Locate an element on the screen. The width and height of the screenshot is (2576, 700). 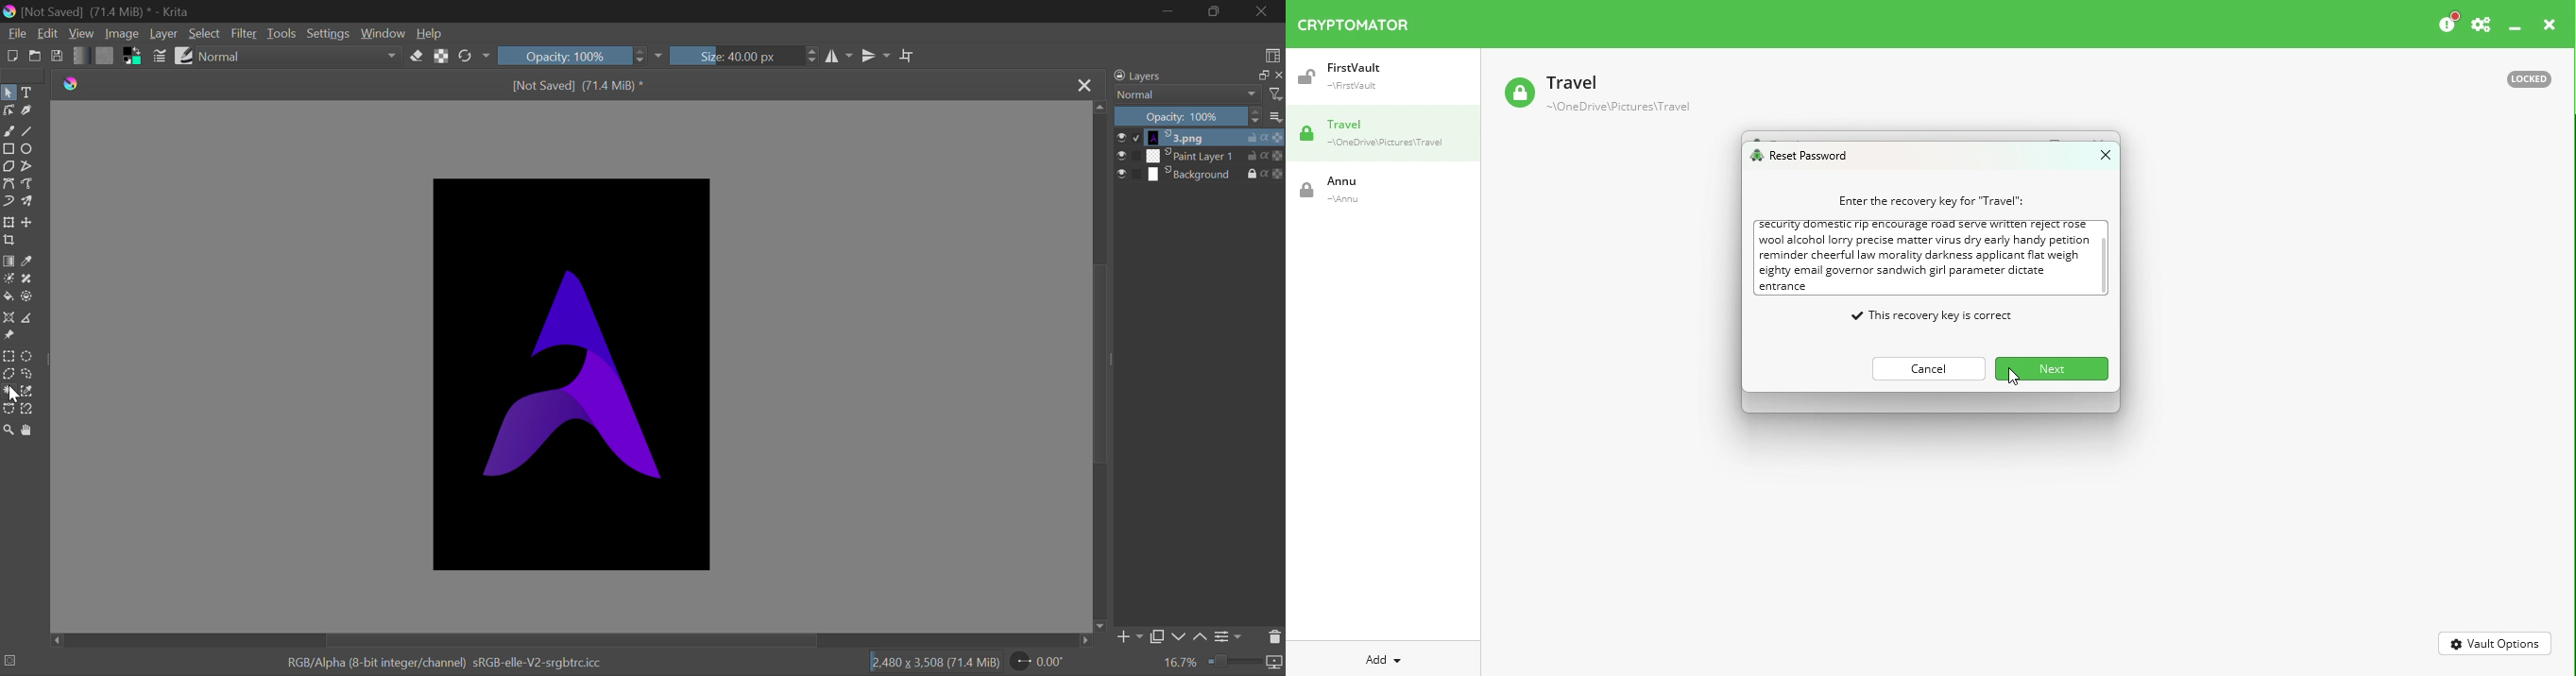
Polygon Selection Tool is located at coordinates (8, 375).